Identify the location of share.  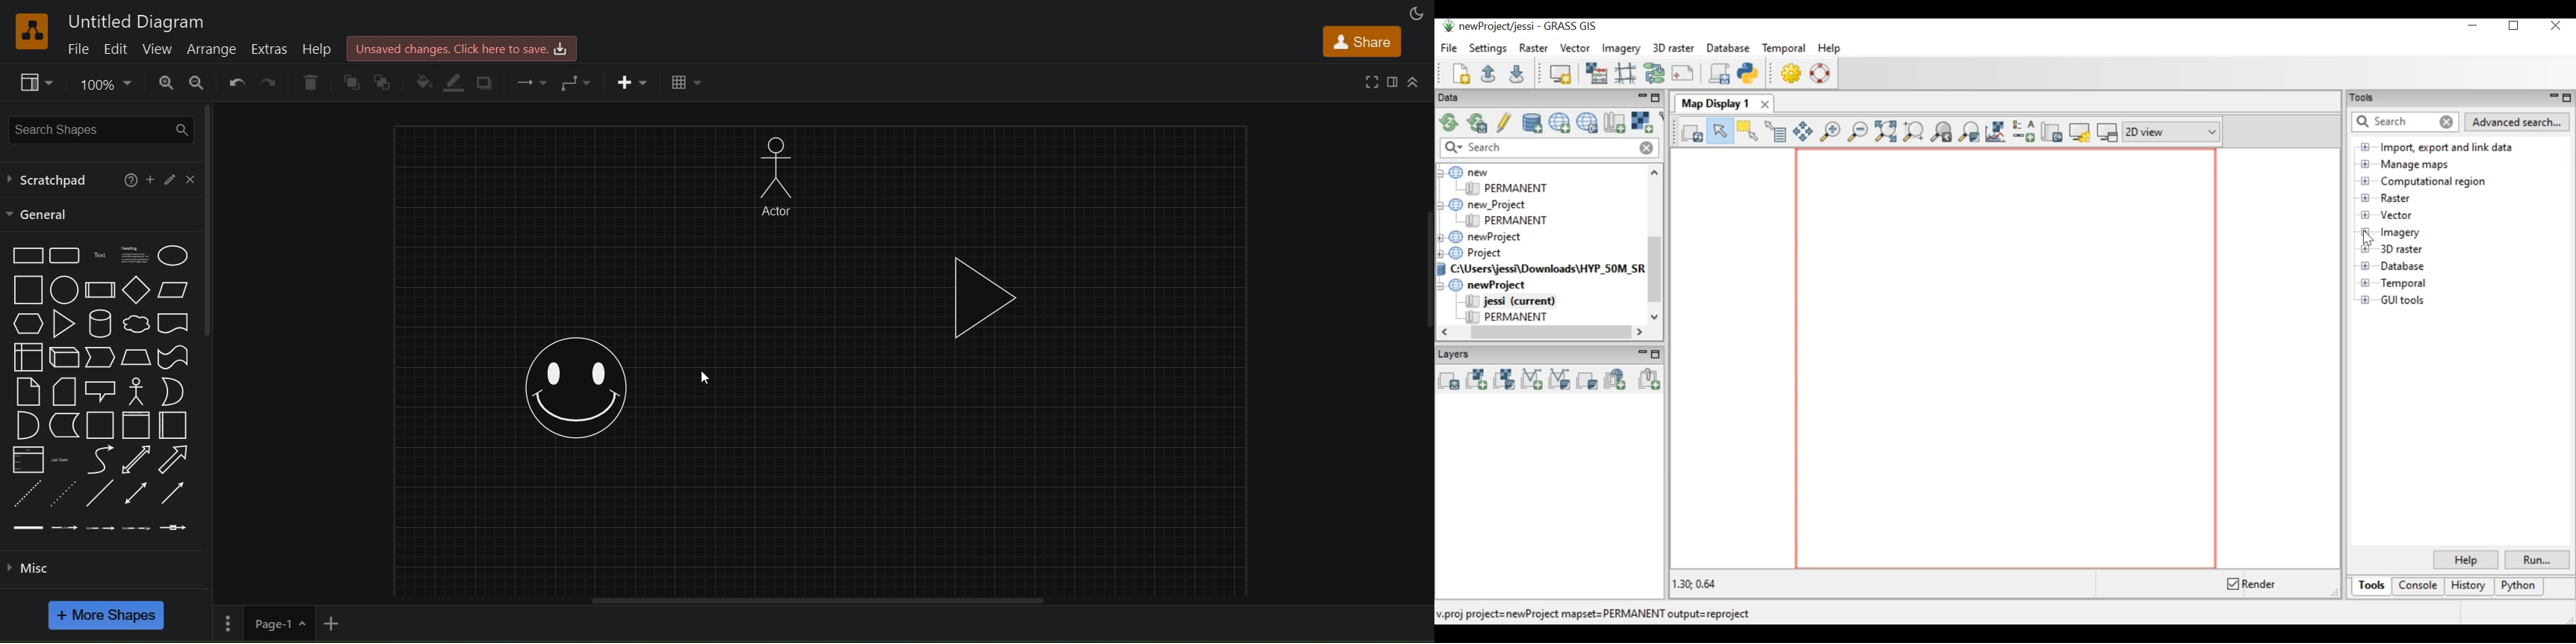
(1364, 41).